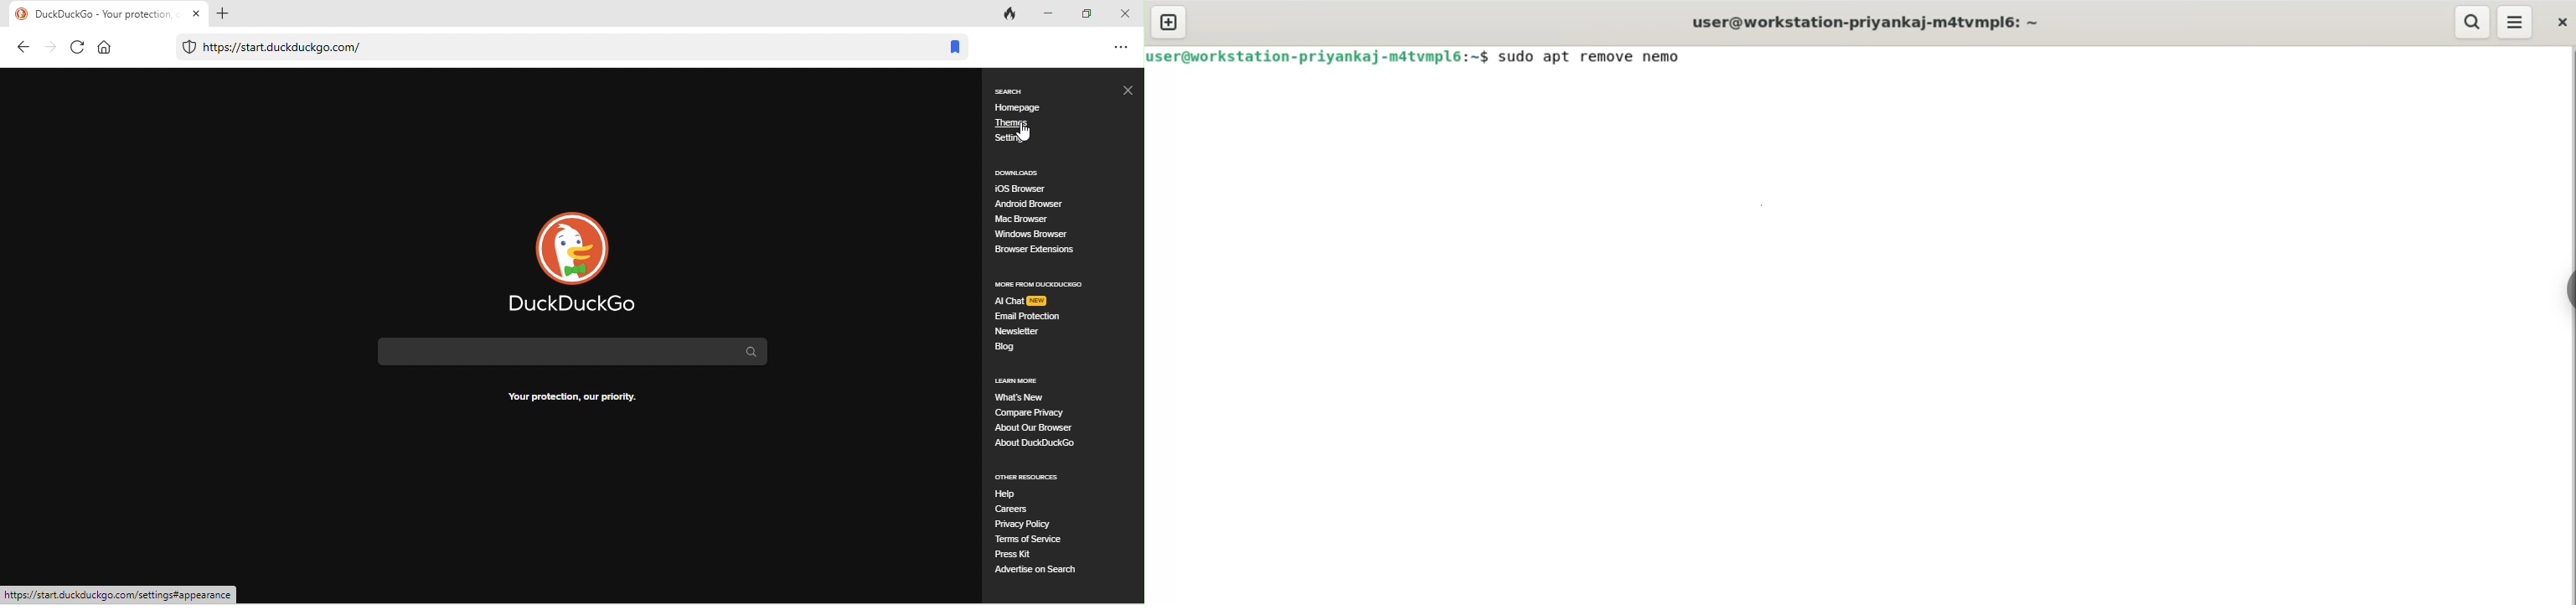 This screenshot has height=616, width=2576. What do you see at coordinates (1025, 135) in the screenshot?
I see `cursor movement` at bounding box center [1025, 135].